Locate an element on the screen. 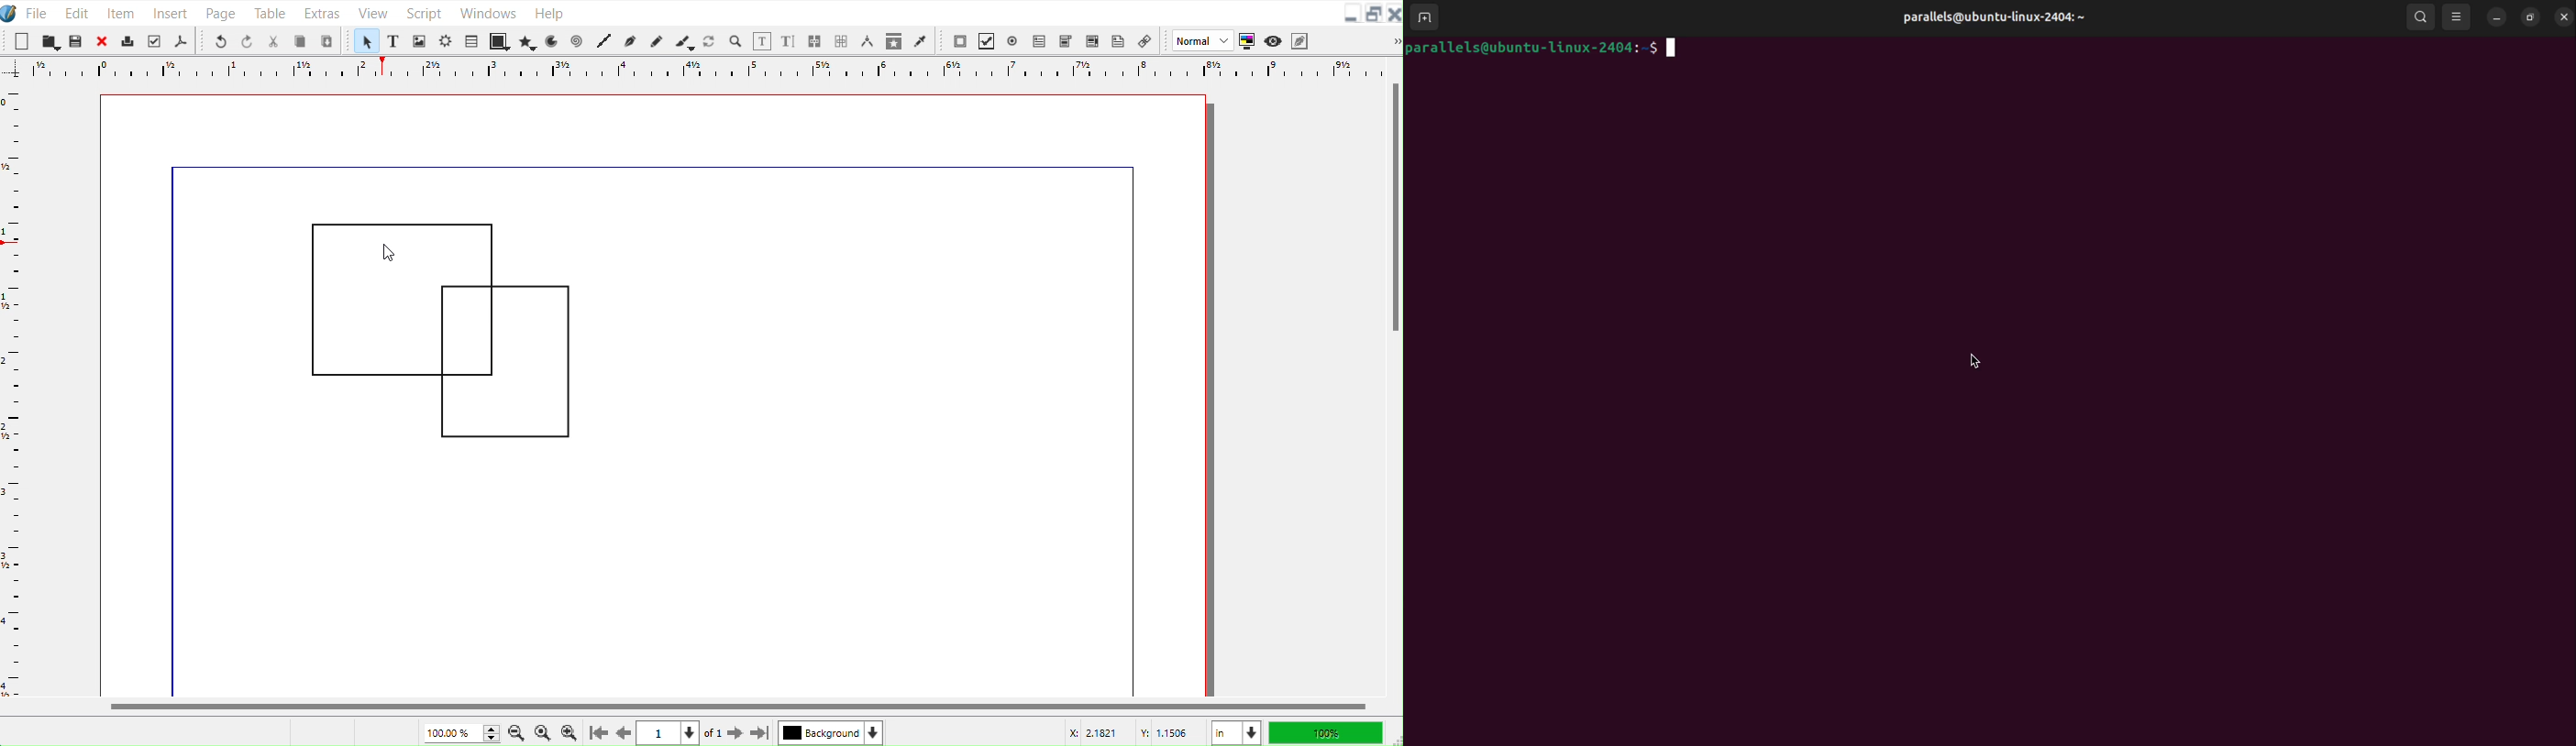  Edit text with story editor is located at coordinates (790, 41).